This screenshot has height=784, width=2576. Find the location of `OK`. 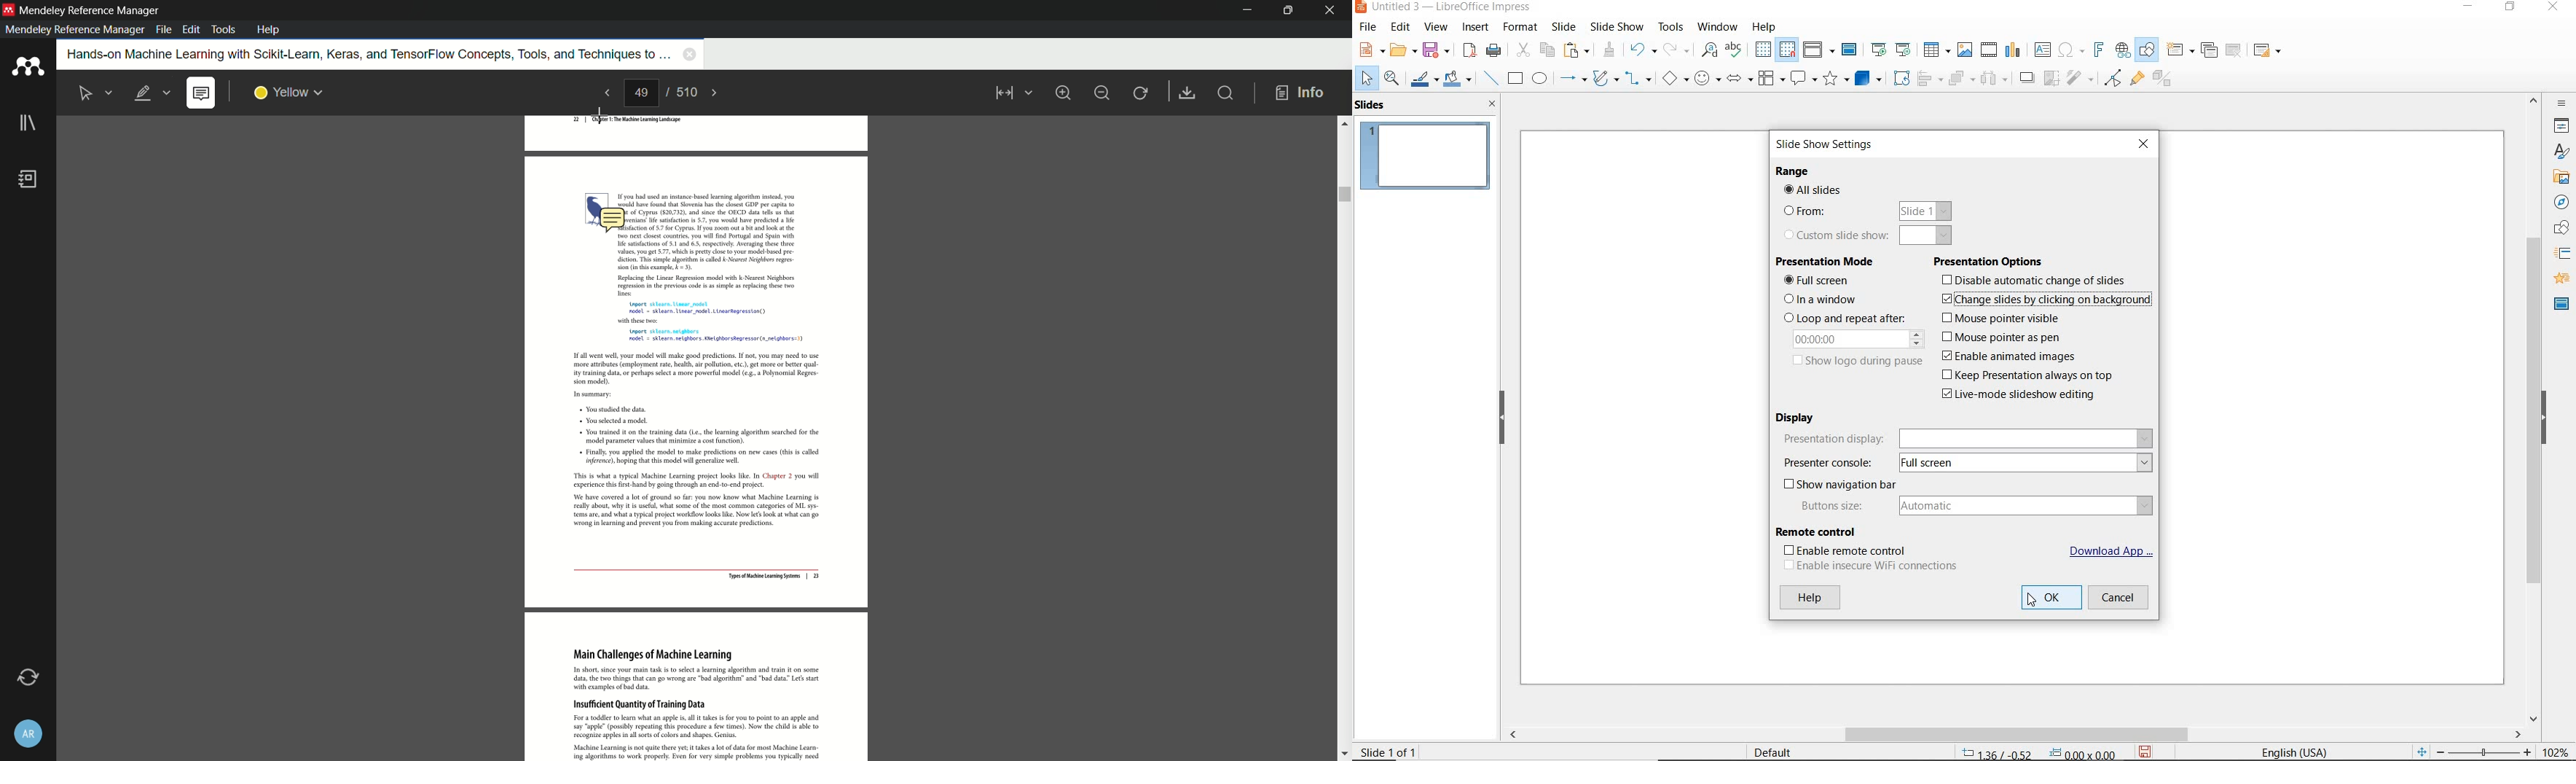

OK is located at coordinates (2051, 598).